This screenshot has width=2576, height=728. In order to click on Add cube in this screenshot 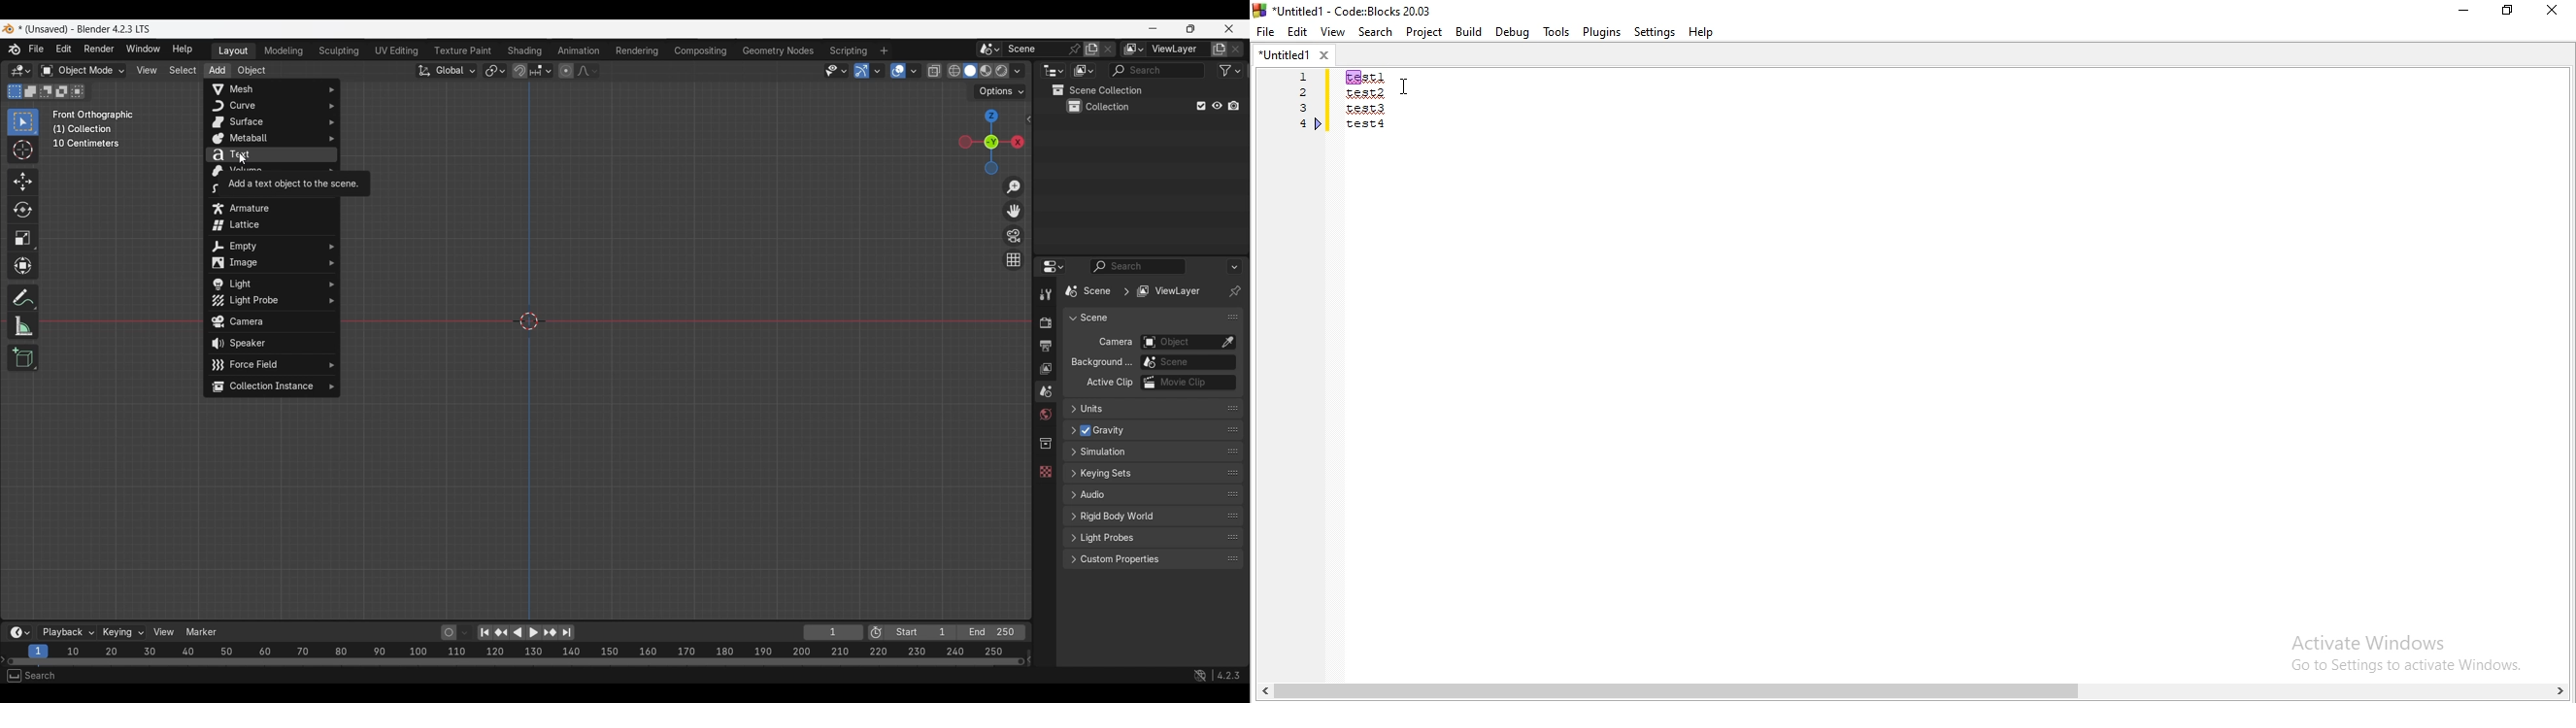, I will do `click(23, 358)`.